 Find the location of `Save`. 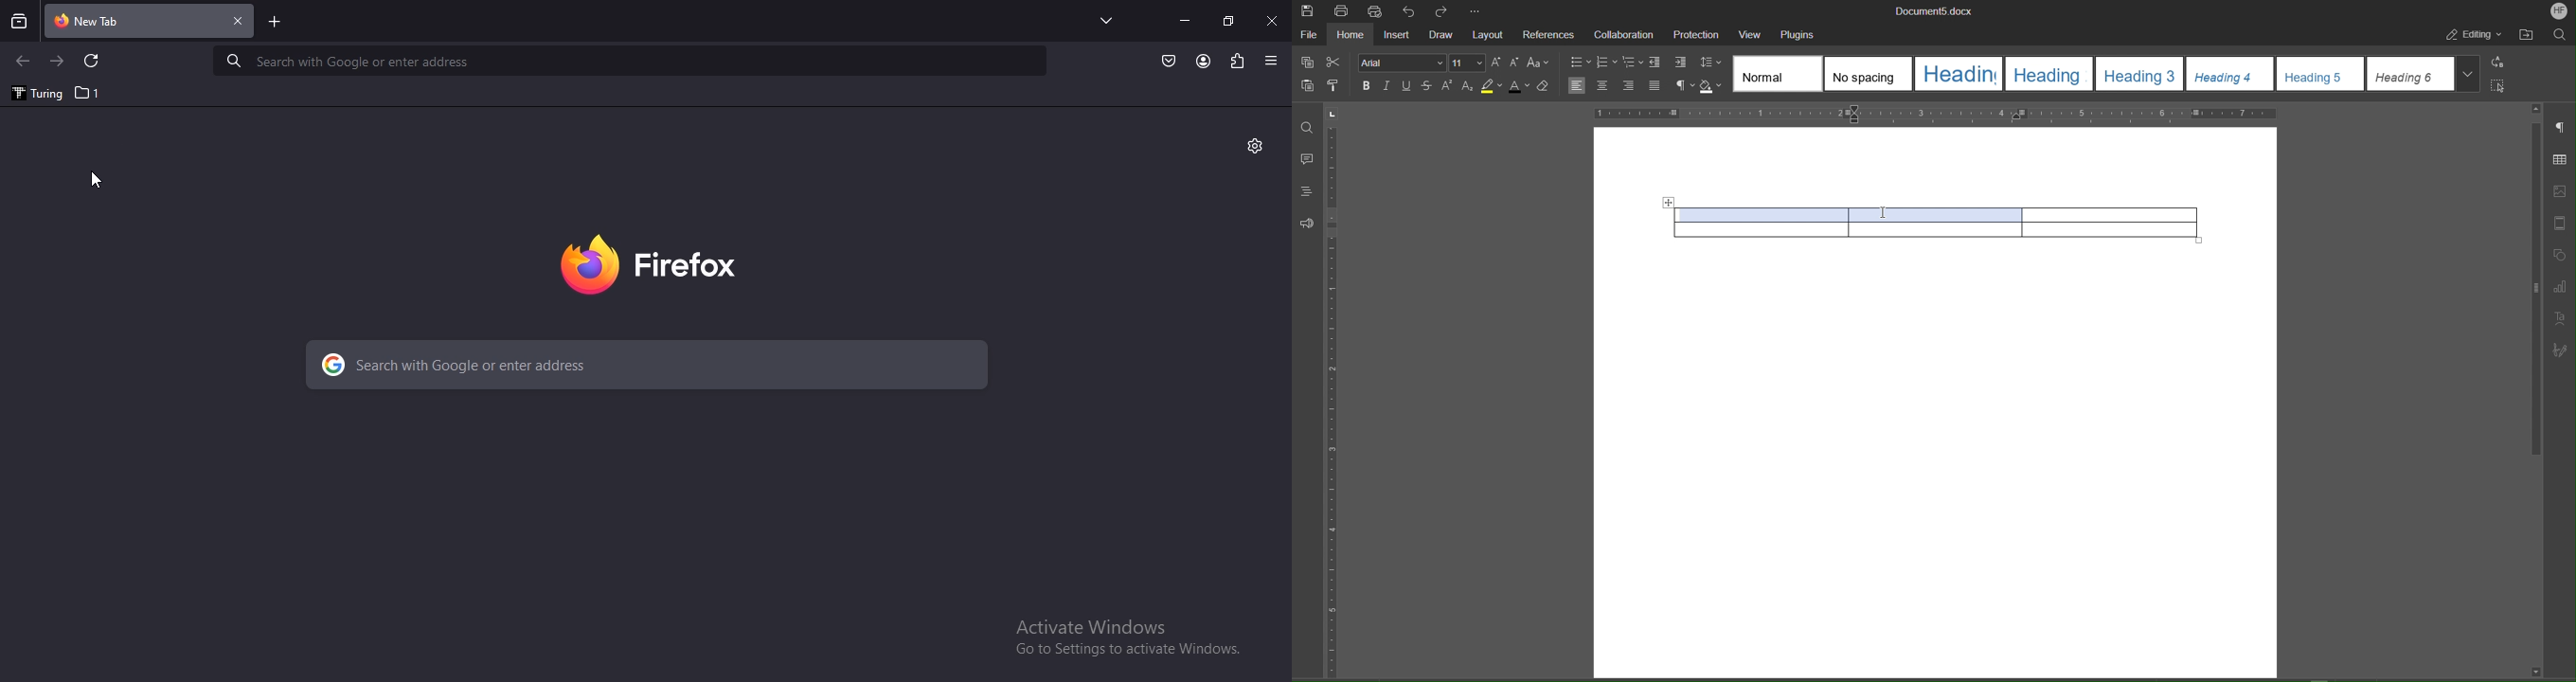

Save is located at coordinates (1307, 11).